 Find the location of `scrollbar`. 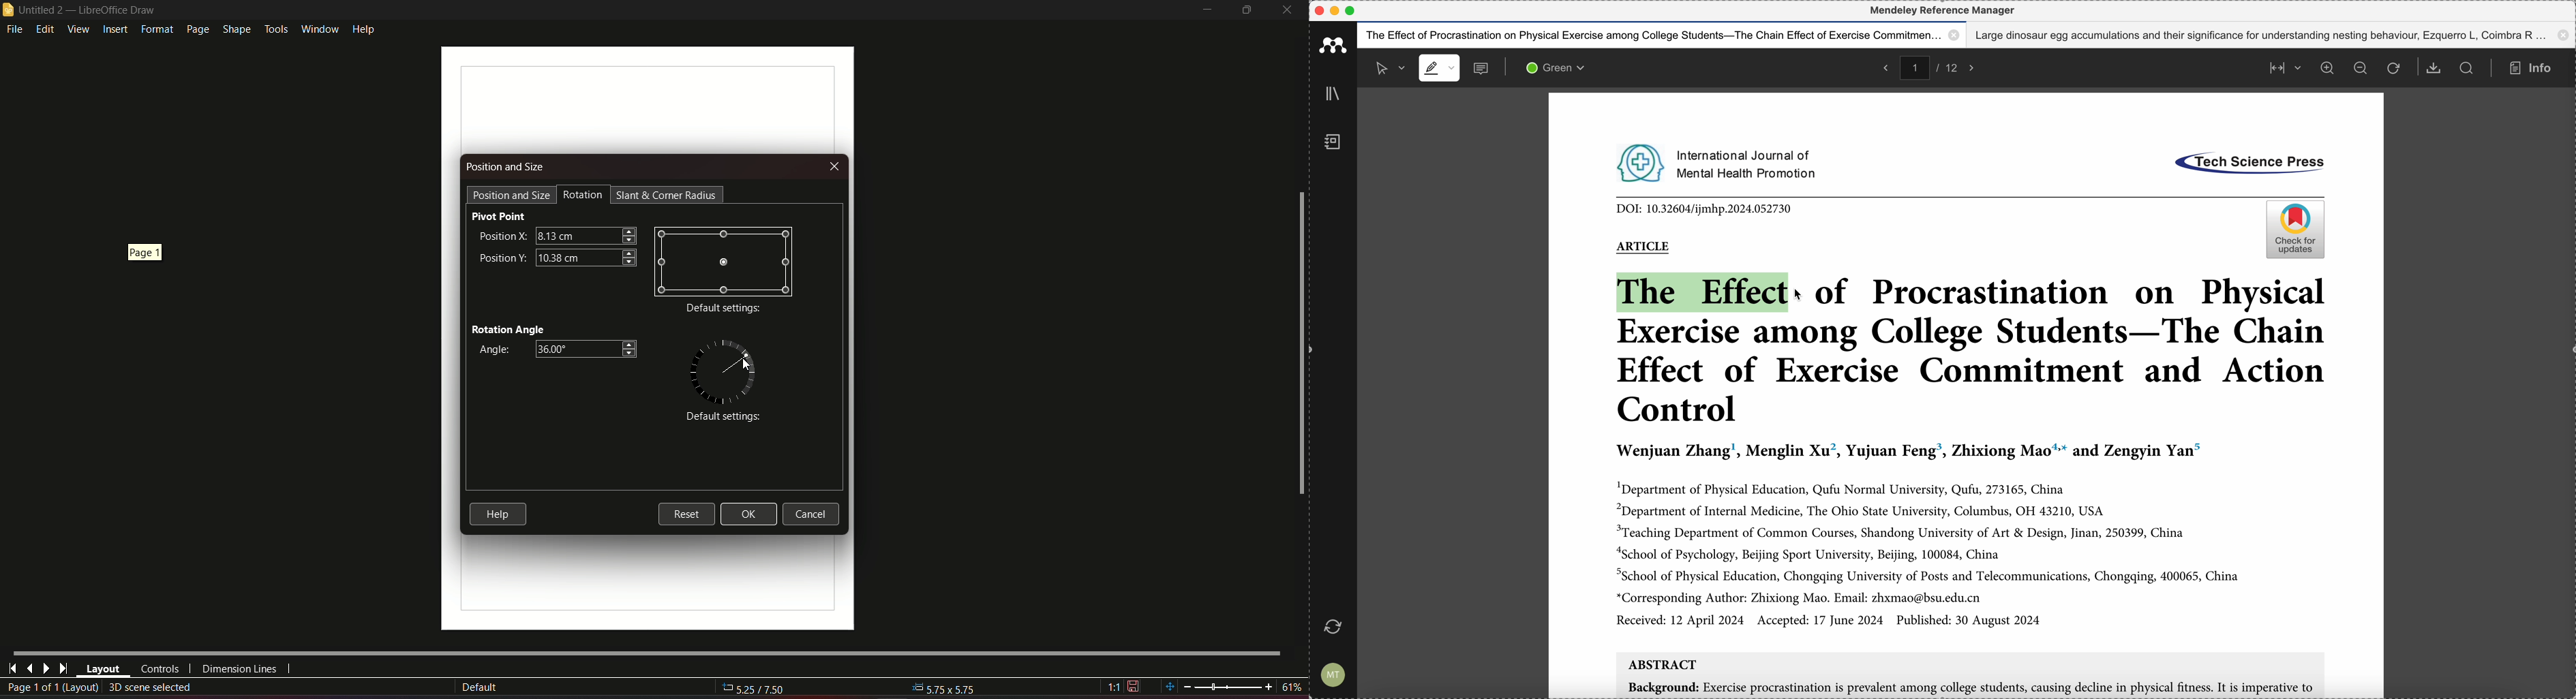

scrollbar is located at coordinates (1300, 344).